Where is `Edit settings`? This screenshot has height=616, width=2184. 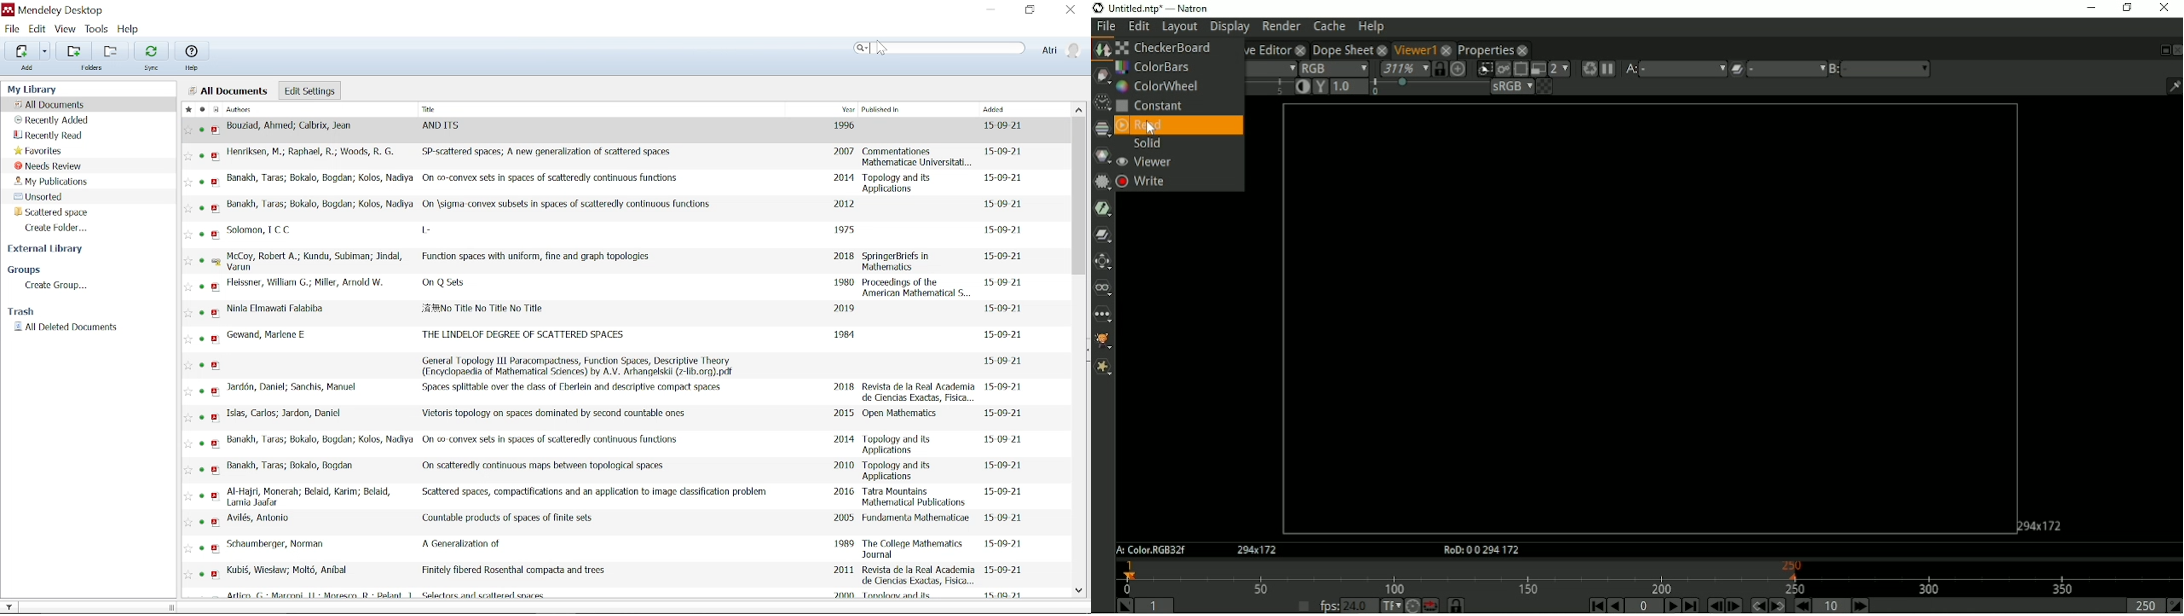
Edit settings is located at coordinates (309, 90).